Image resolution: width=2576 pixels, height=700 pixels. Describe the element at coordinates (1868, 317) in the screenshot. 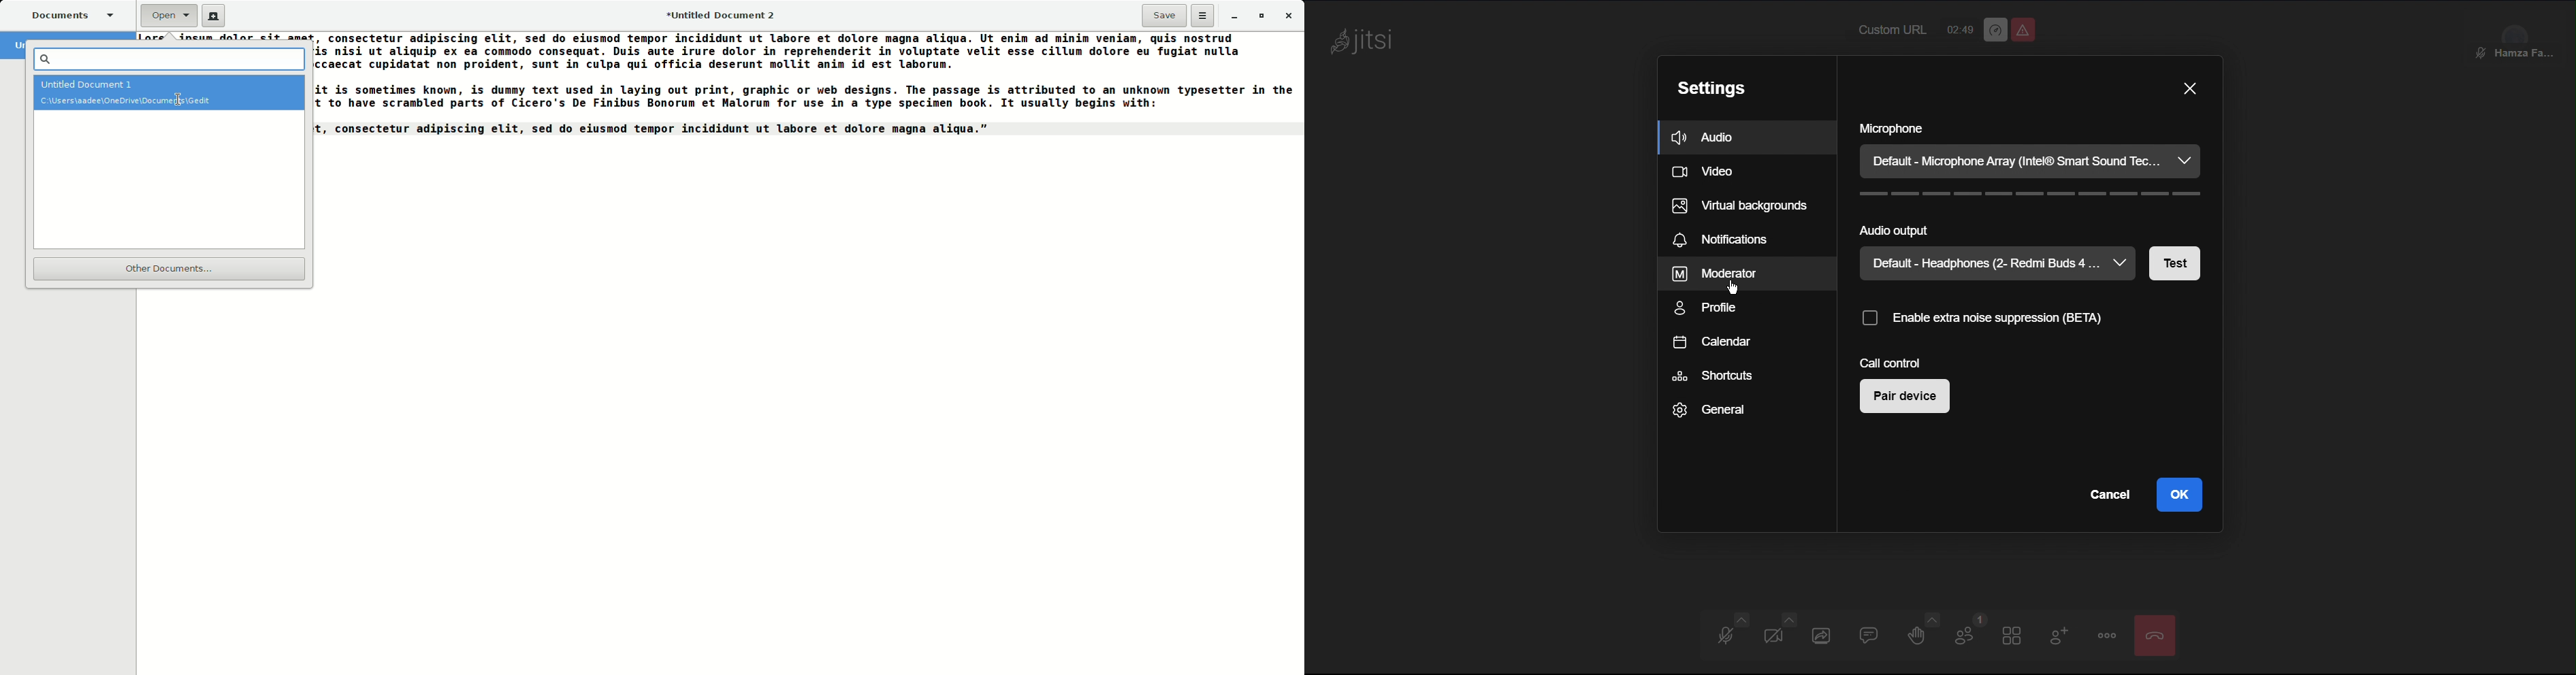

I see `Checkbox` at that location.